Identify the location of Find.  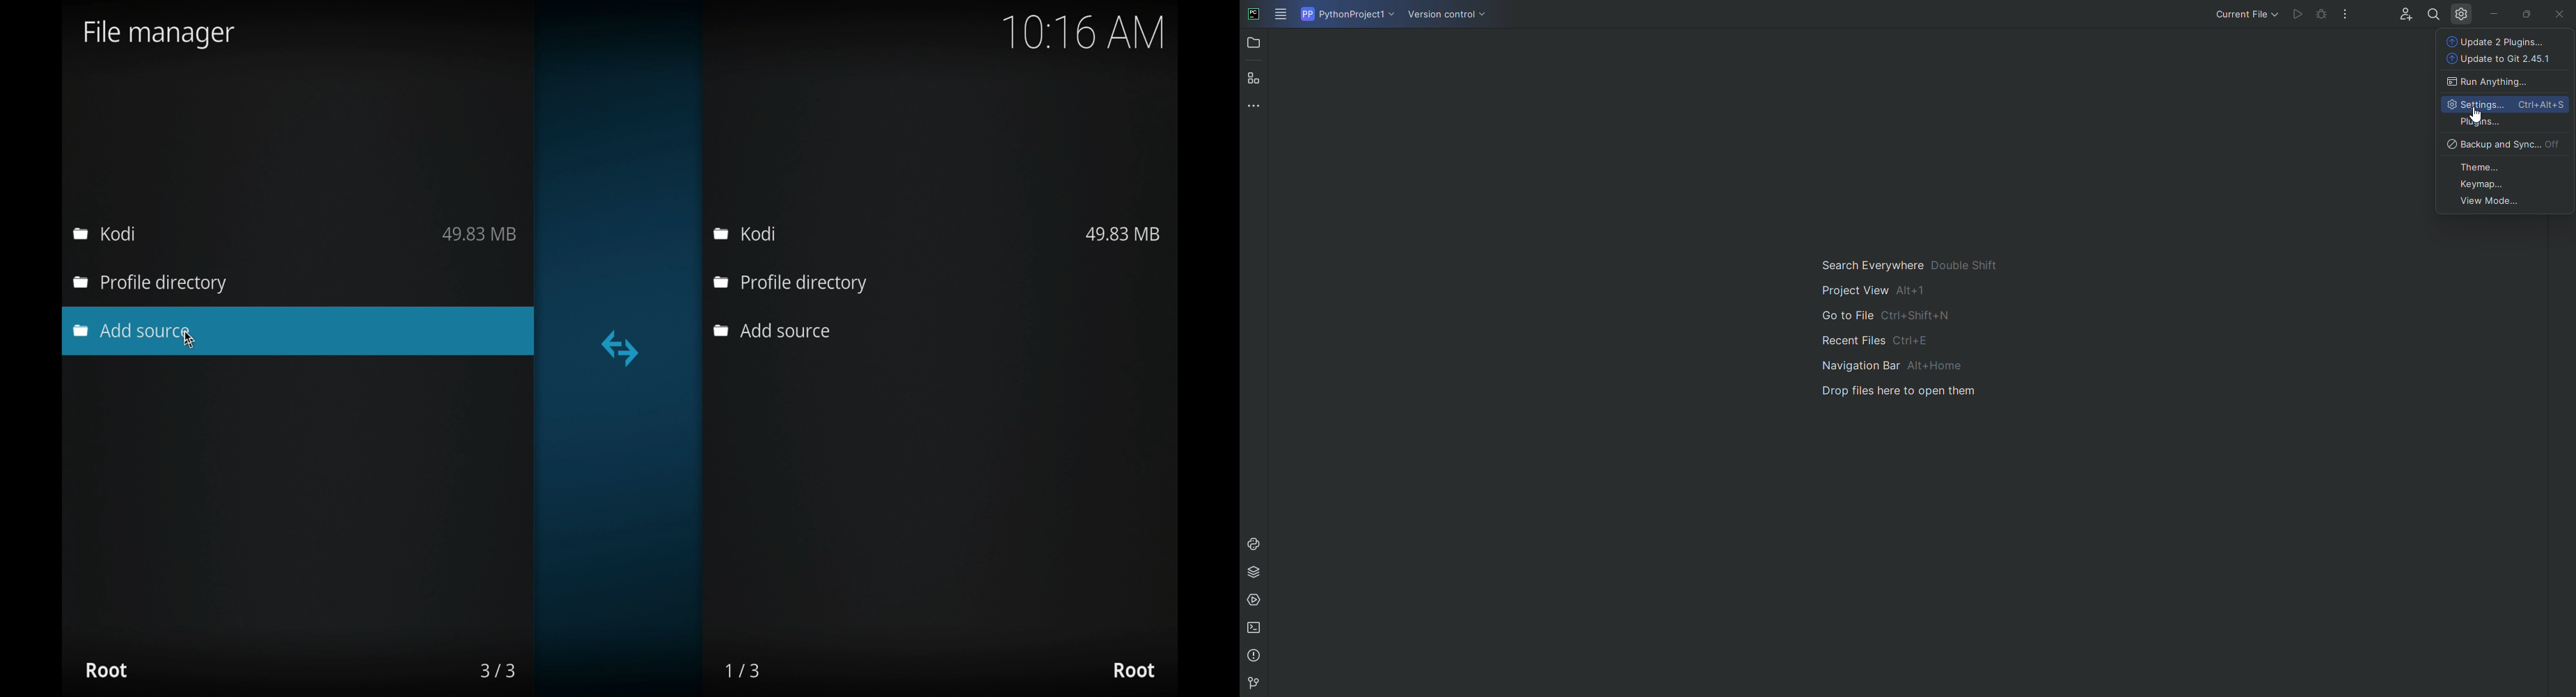
(2433, 14).